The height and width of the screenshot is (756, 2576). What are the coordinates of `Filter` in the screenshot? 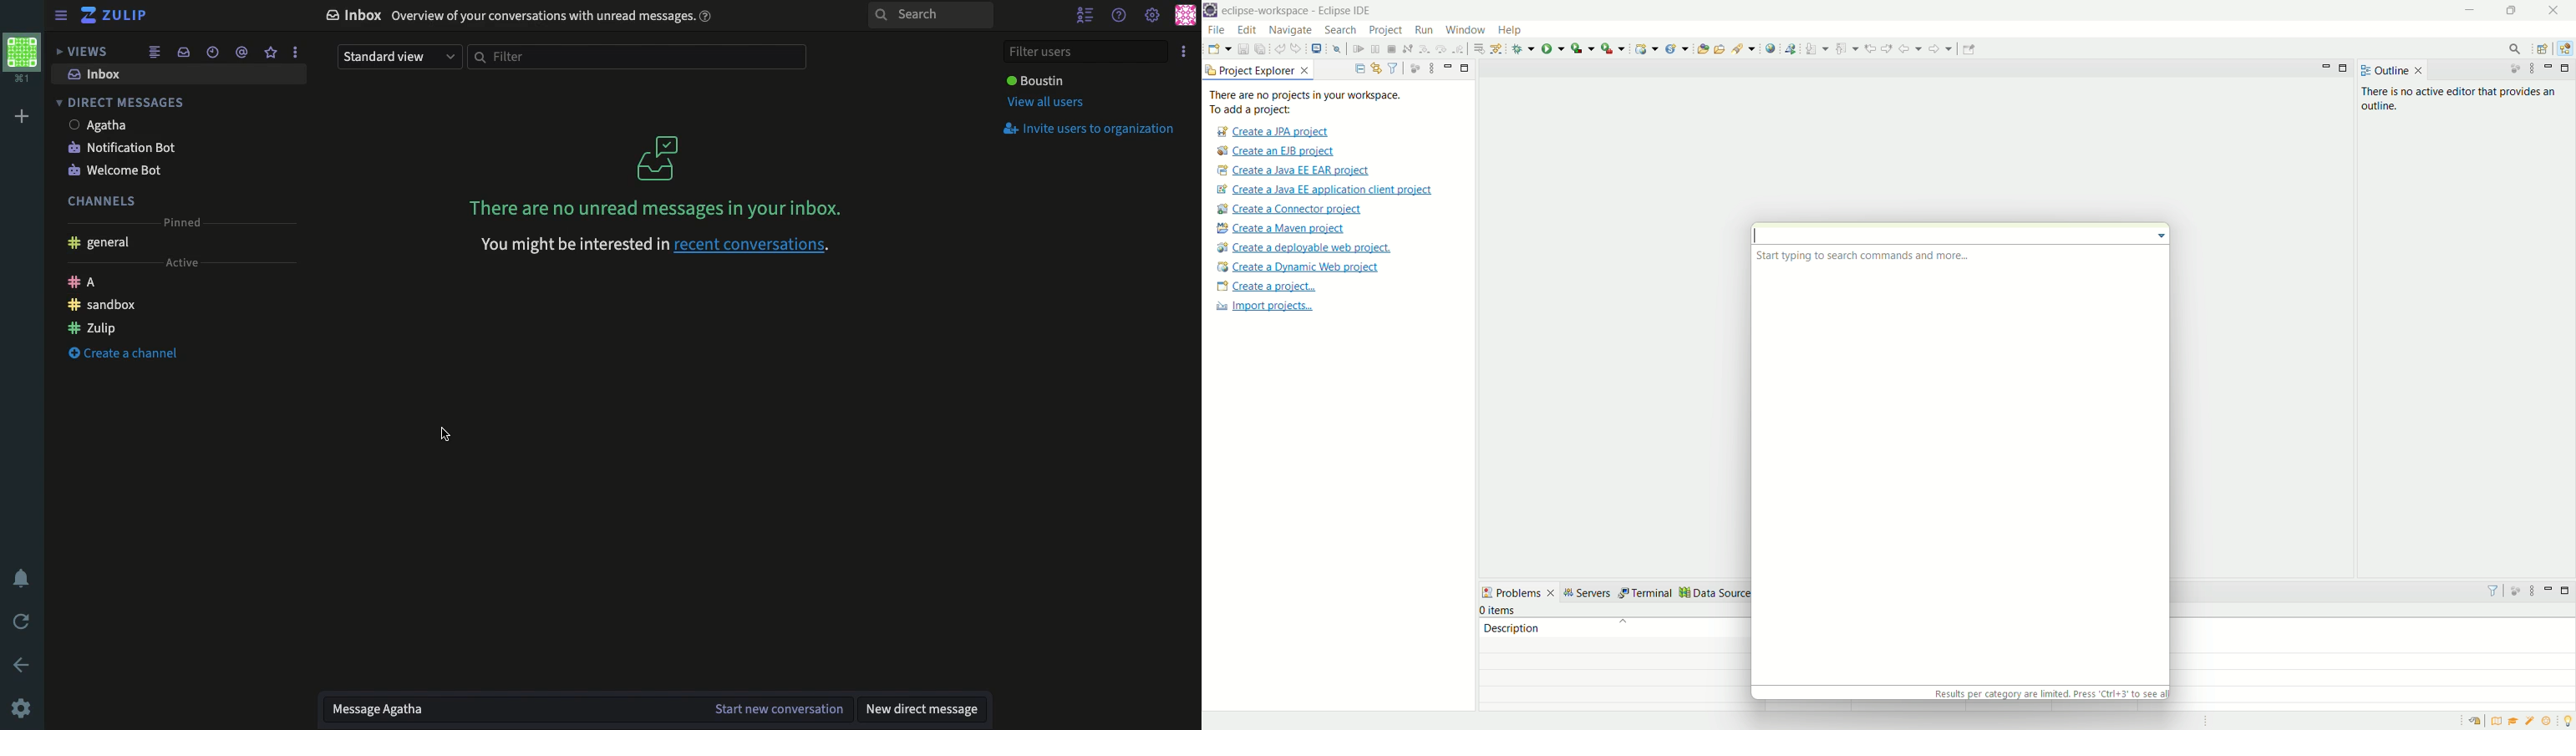 It's located at (636, 57).